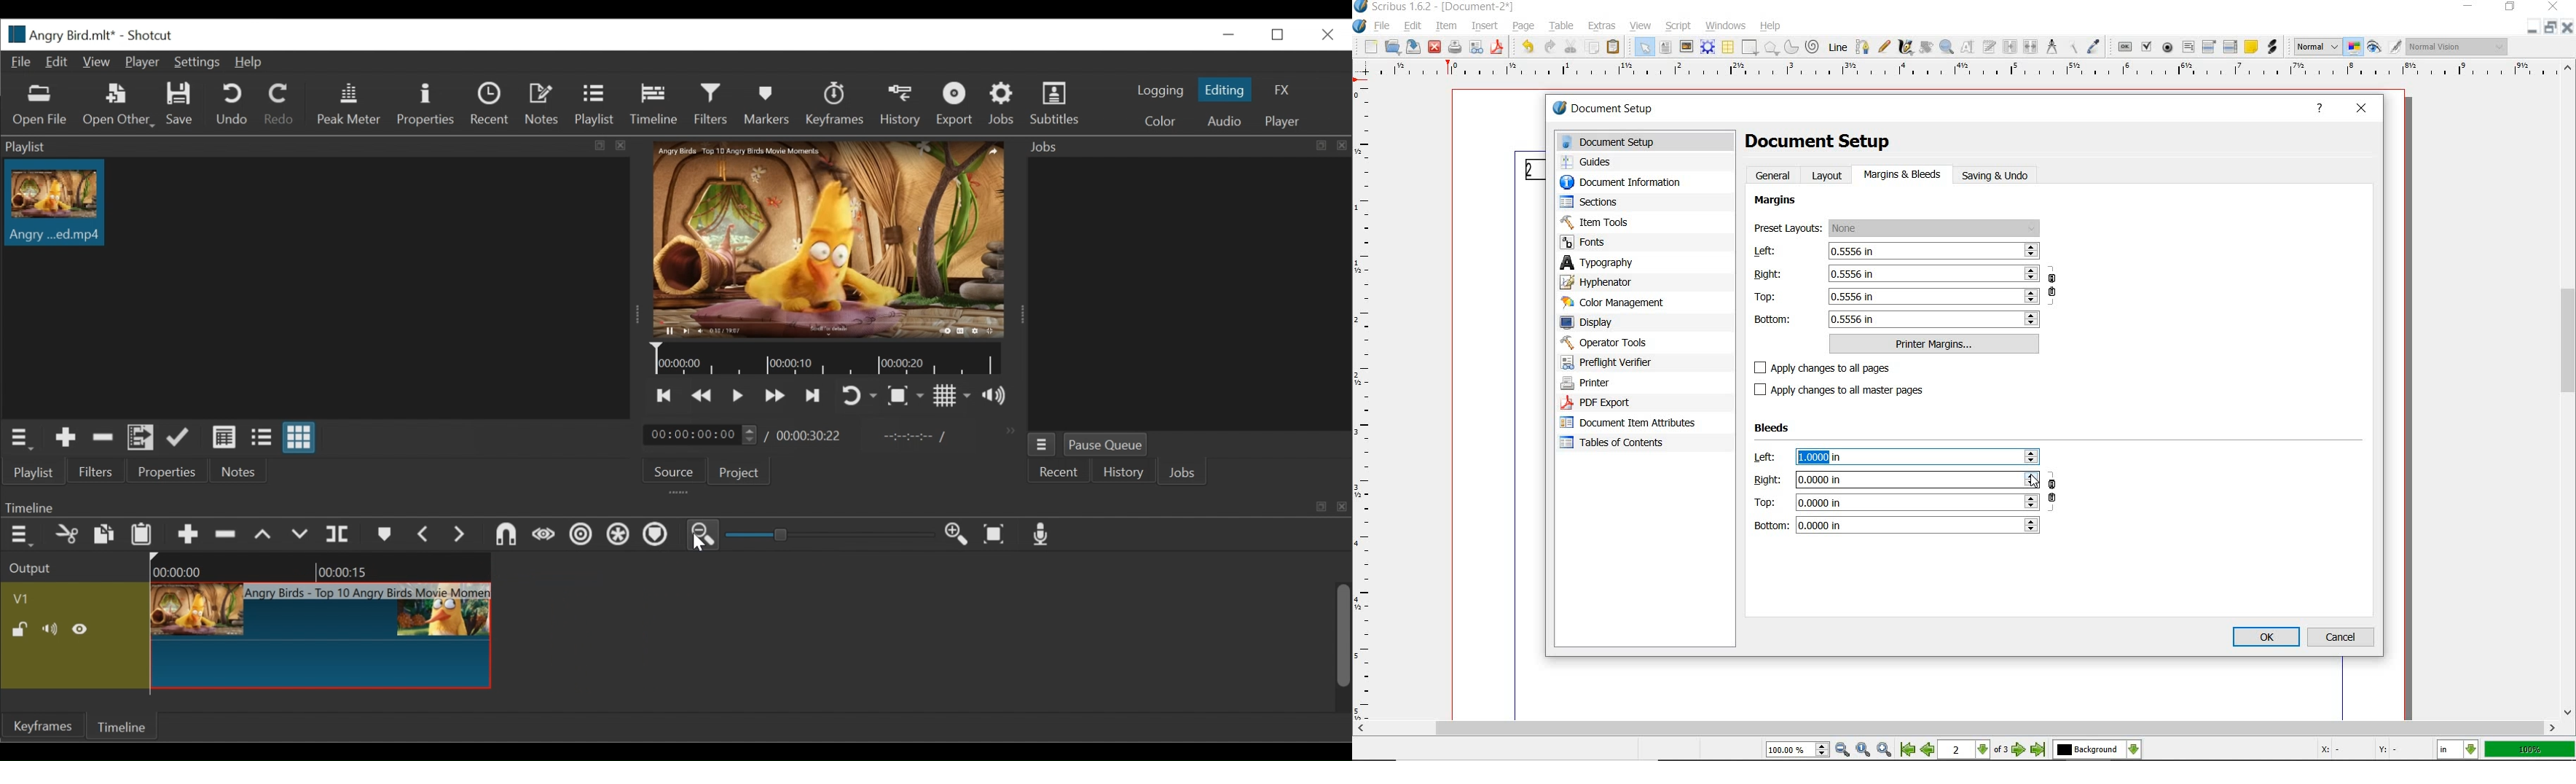 The height and width of the screenshot is (784, 2576). I want to click on Vertical Margin, so click(1366, 402).